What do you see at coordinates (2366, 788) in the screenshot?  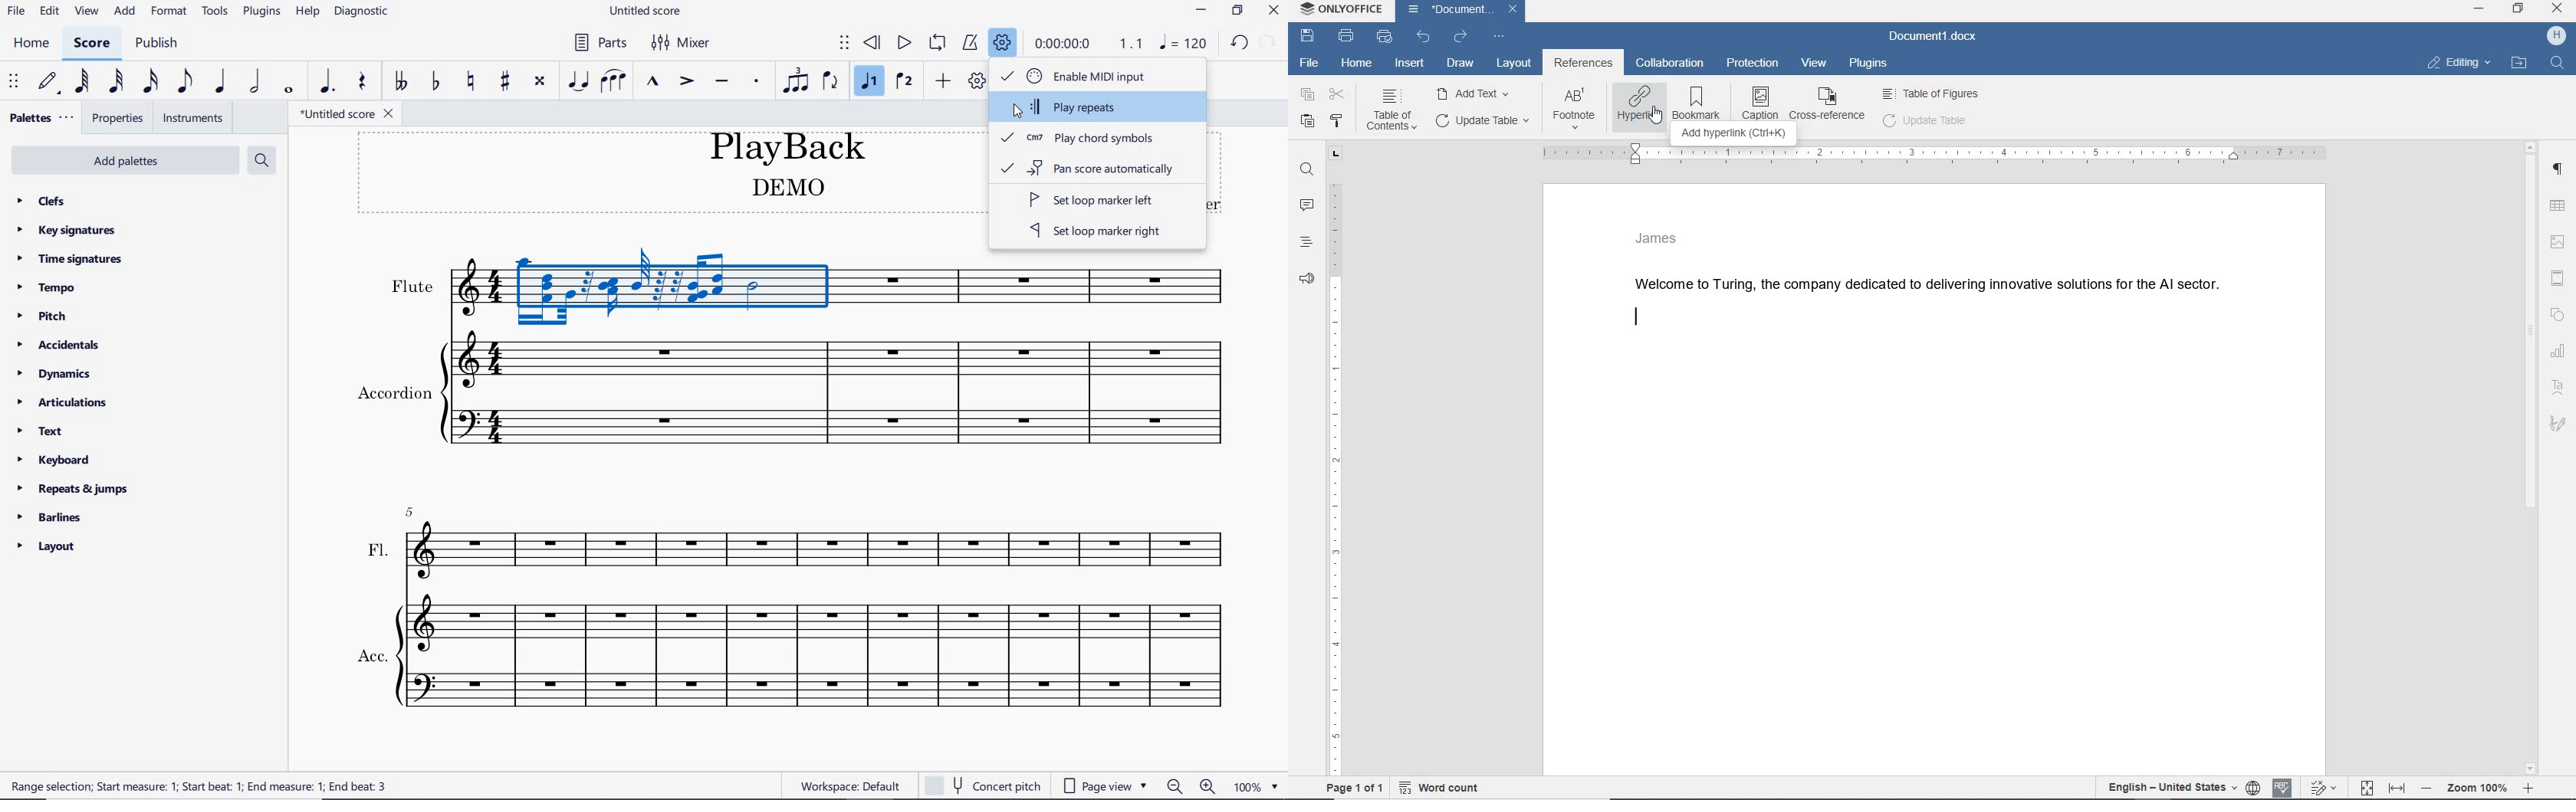 I see `fit topage` at bounding box center [2366, 788].